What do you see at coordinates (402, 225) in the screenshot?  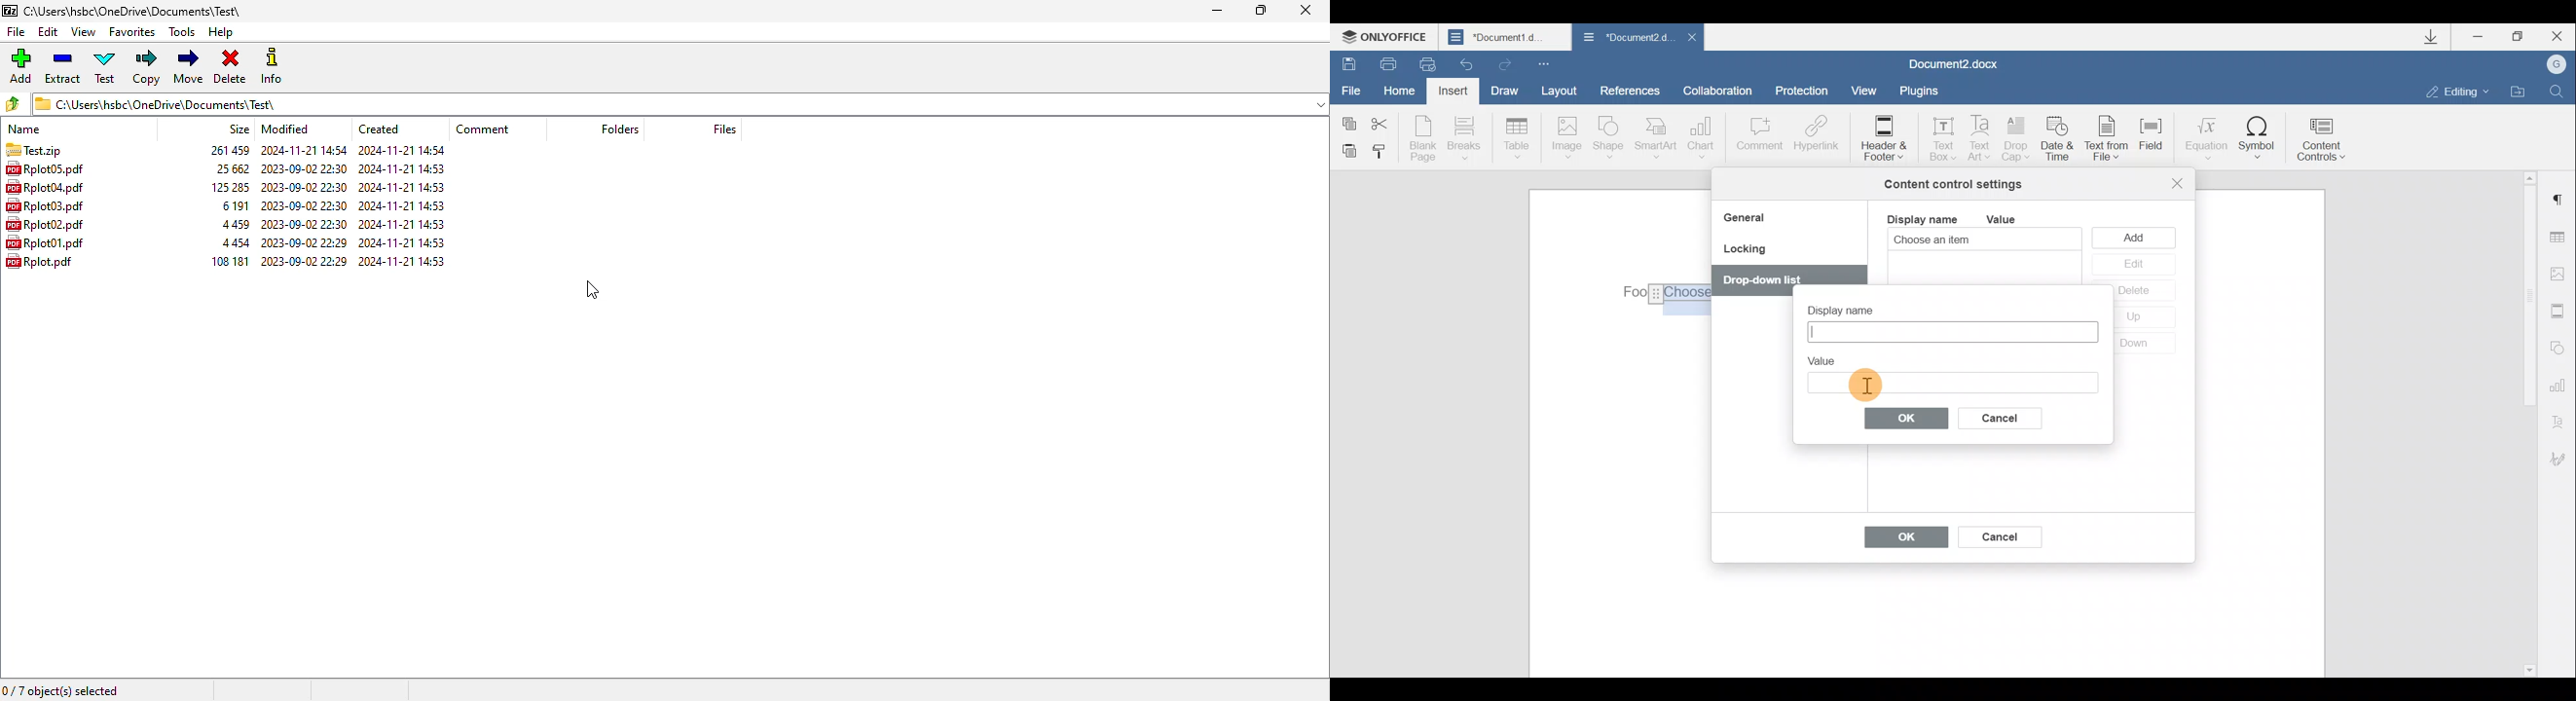 I see `created date & time` at bounding box center [402, 225].